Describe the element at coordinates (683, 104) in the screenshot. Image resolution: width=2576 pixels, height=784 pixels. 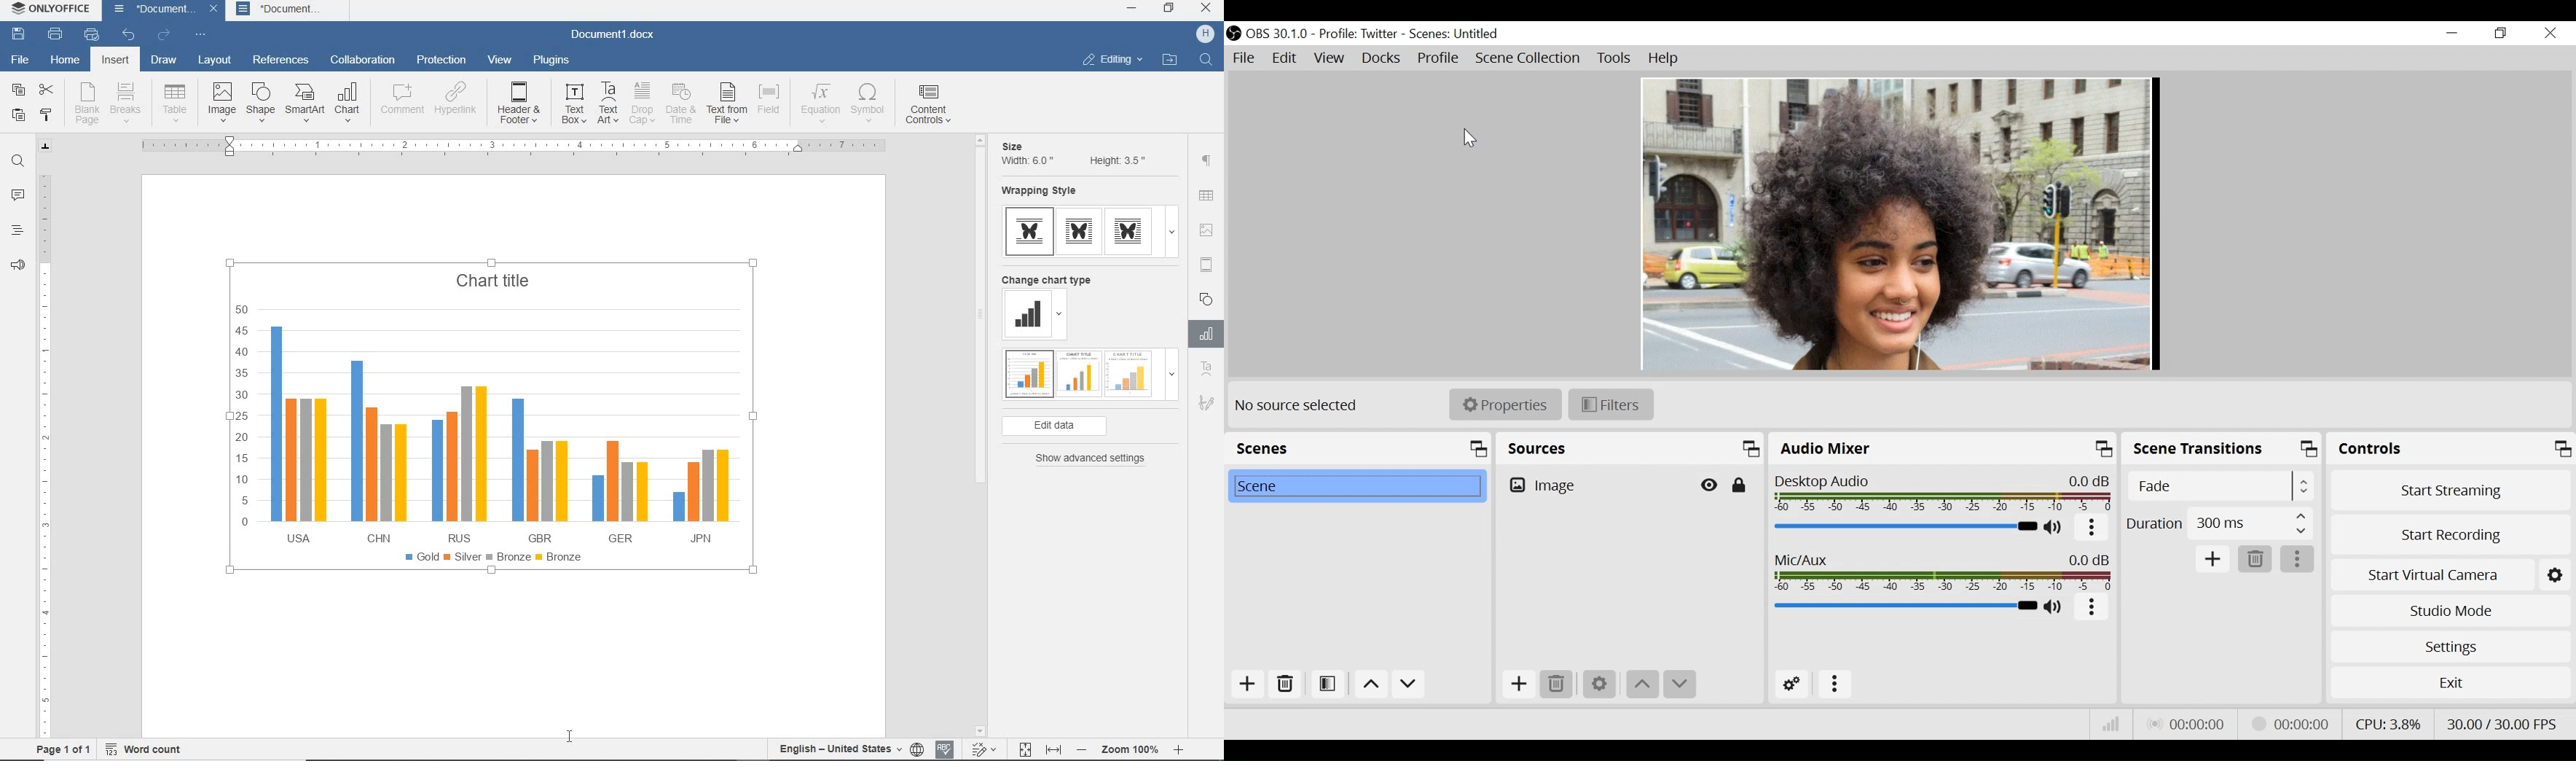
I see `date & time` at that location.